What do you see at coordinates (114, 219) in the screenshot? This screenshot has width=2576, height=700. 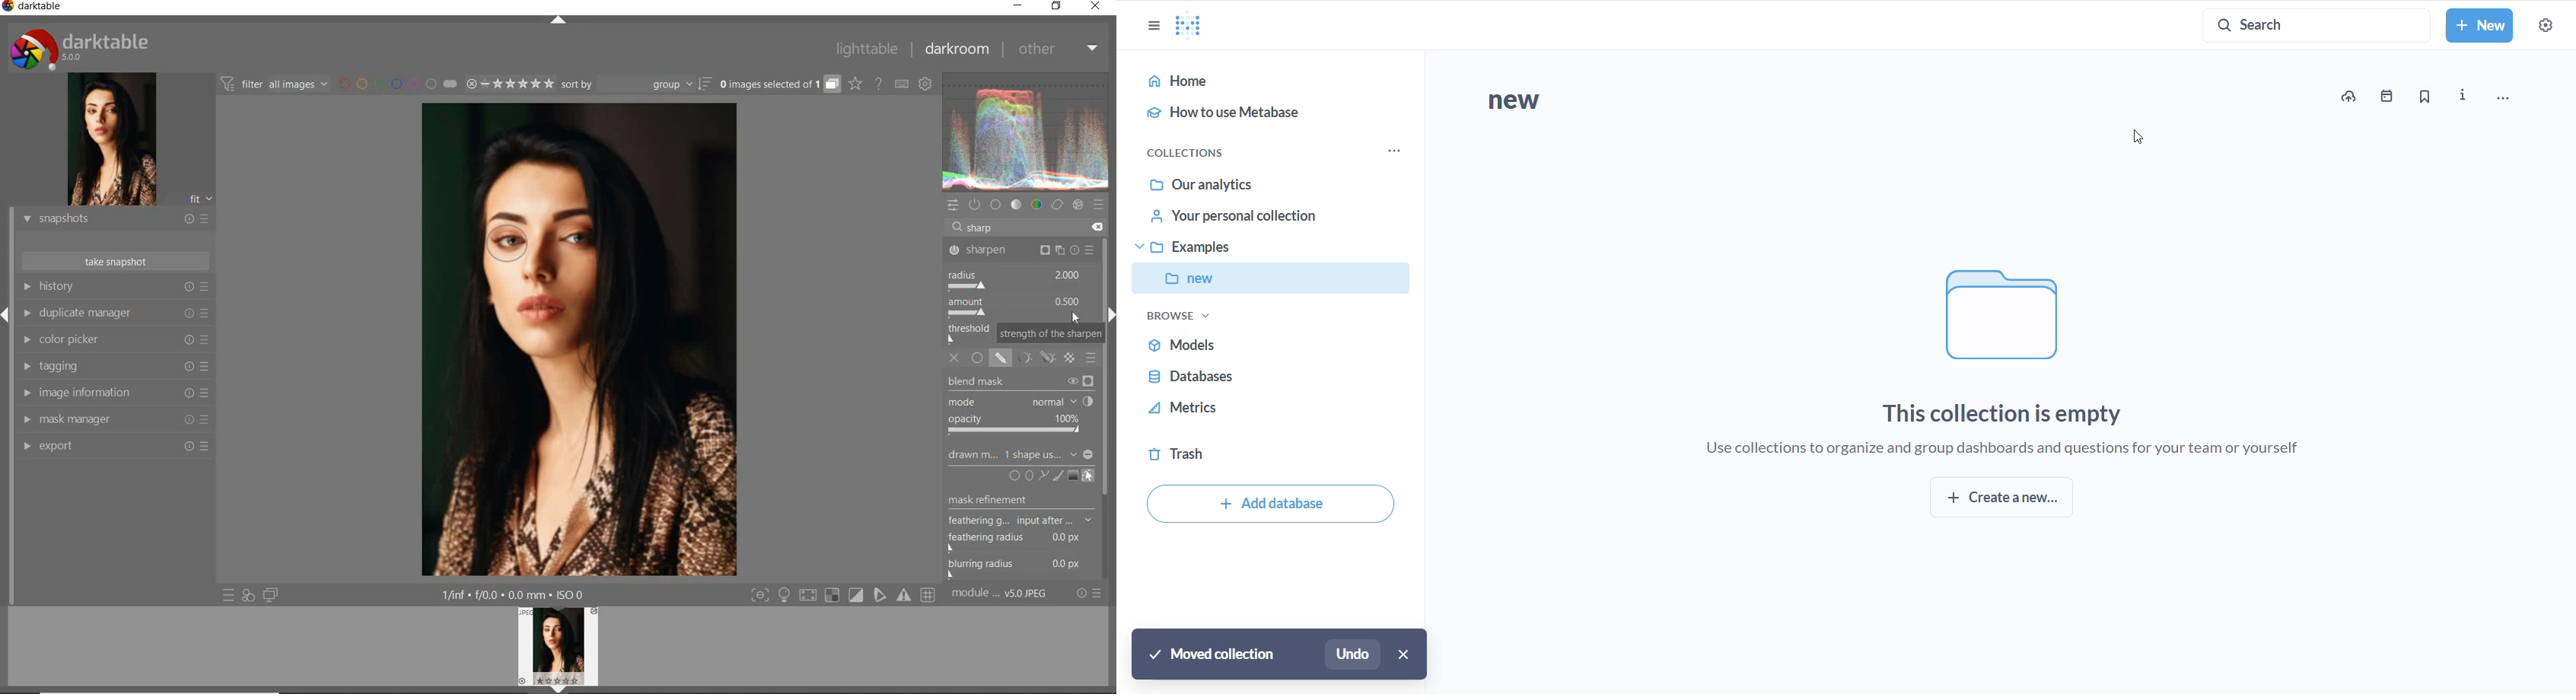 I see `snapshots` at bounding box center [114, 219].